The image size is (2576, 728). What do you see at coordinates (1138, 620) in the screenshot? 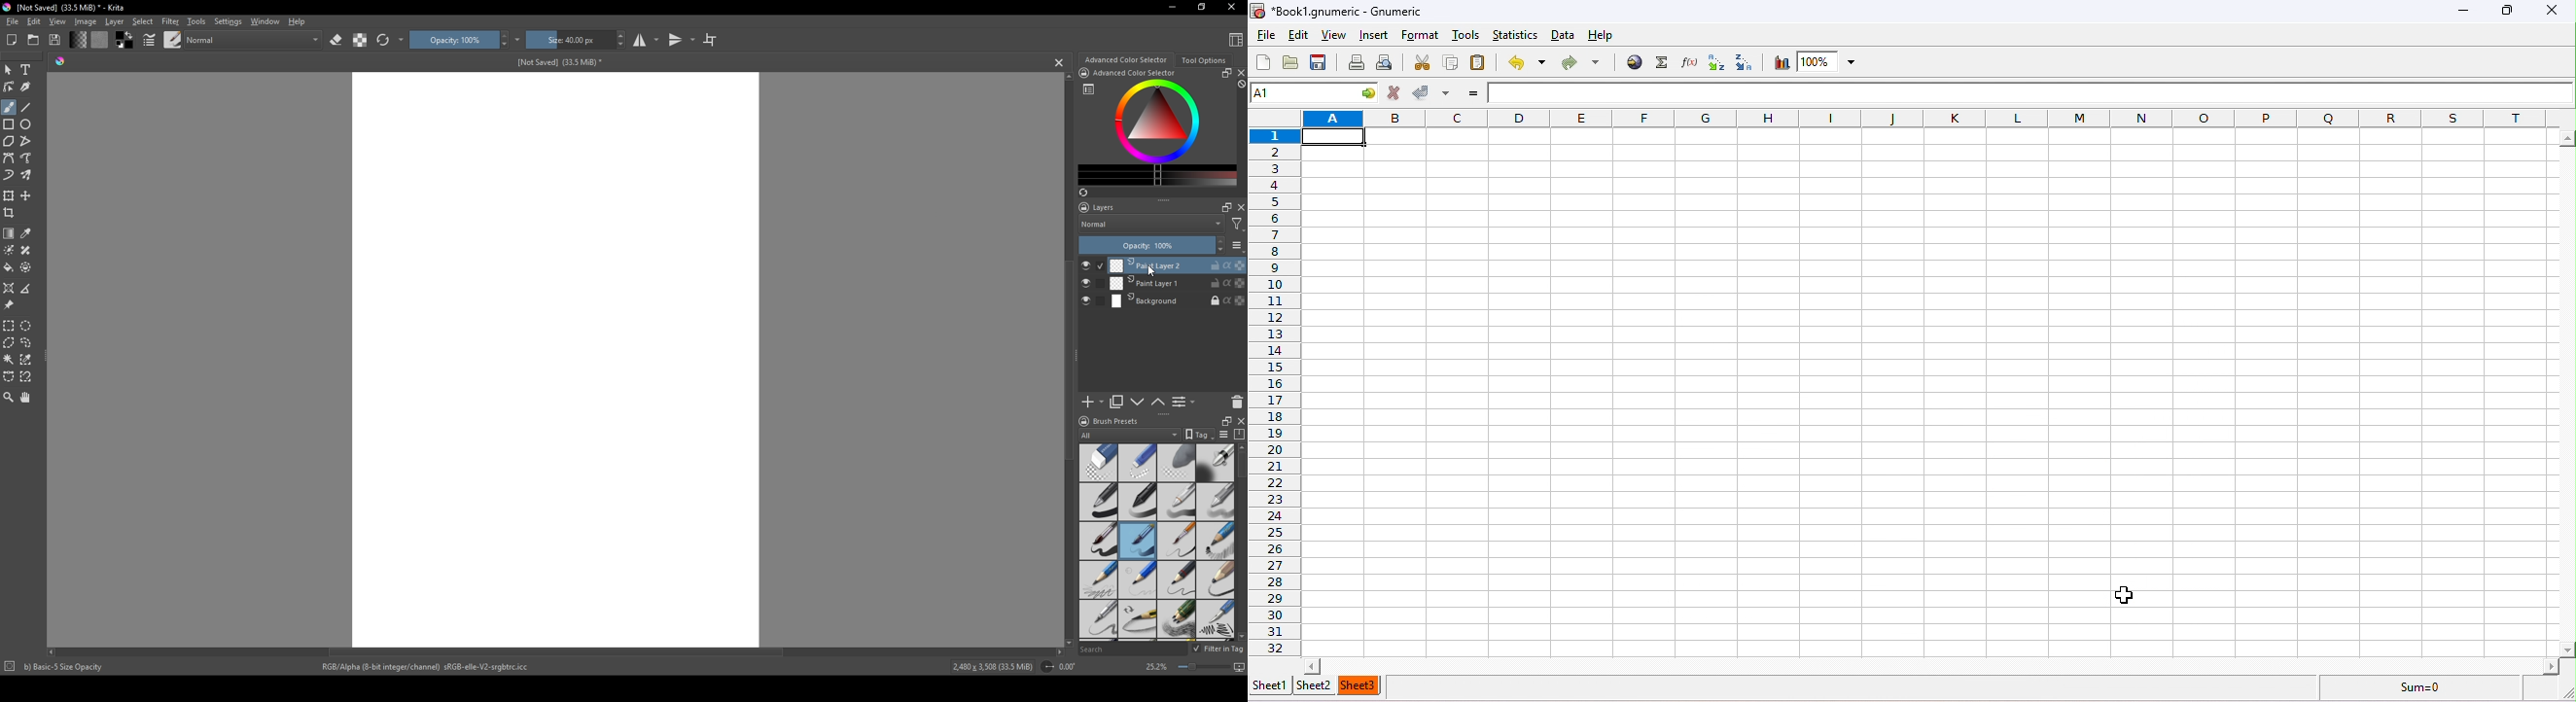
I see `pencil` at bounding box center [1138, 620].